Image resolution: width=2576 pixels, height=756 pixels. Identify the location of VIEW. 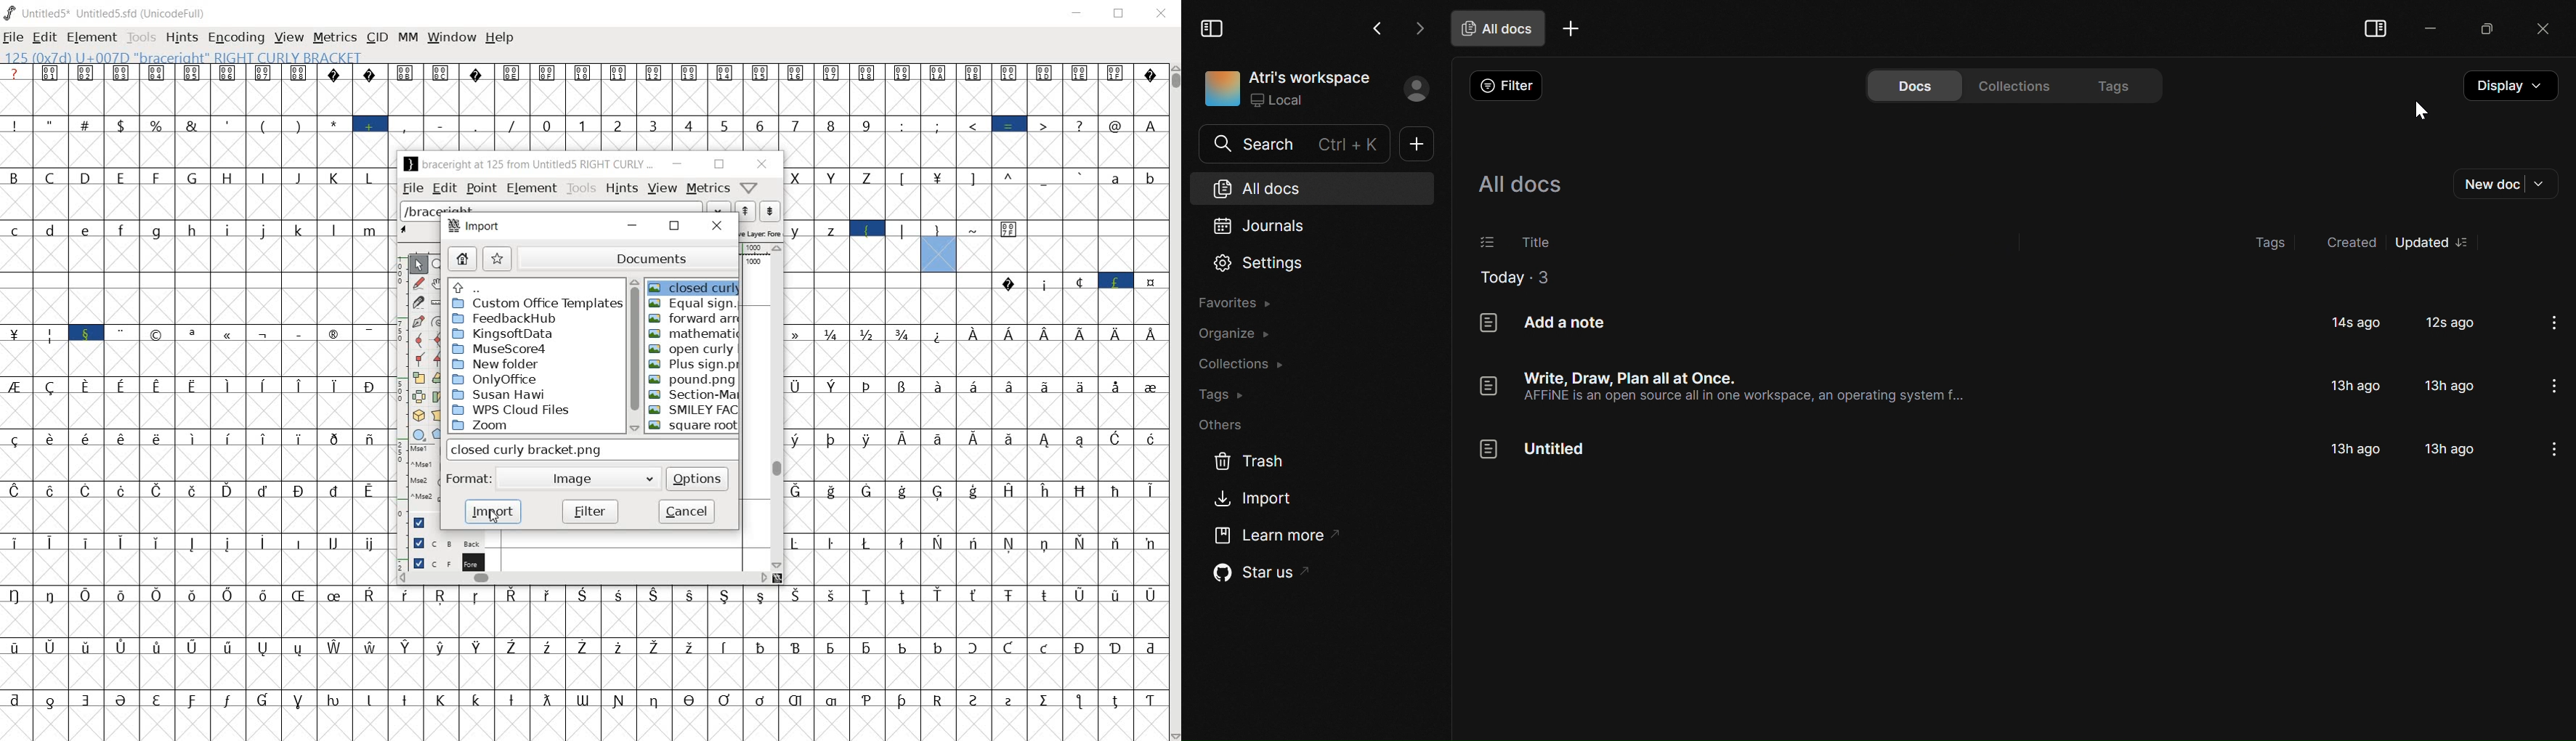
(287, 36).